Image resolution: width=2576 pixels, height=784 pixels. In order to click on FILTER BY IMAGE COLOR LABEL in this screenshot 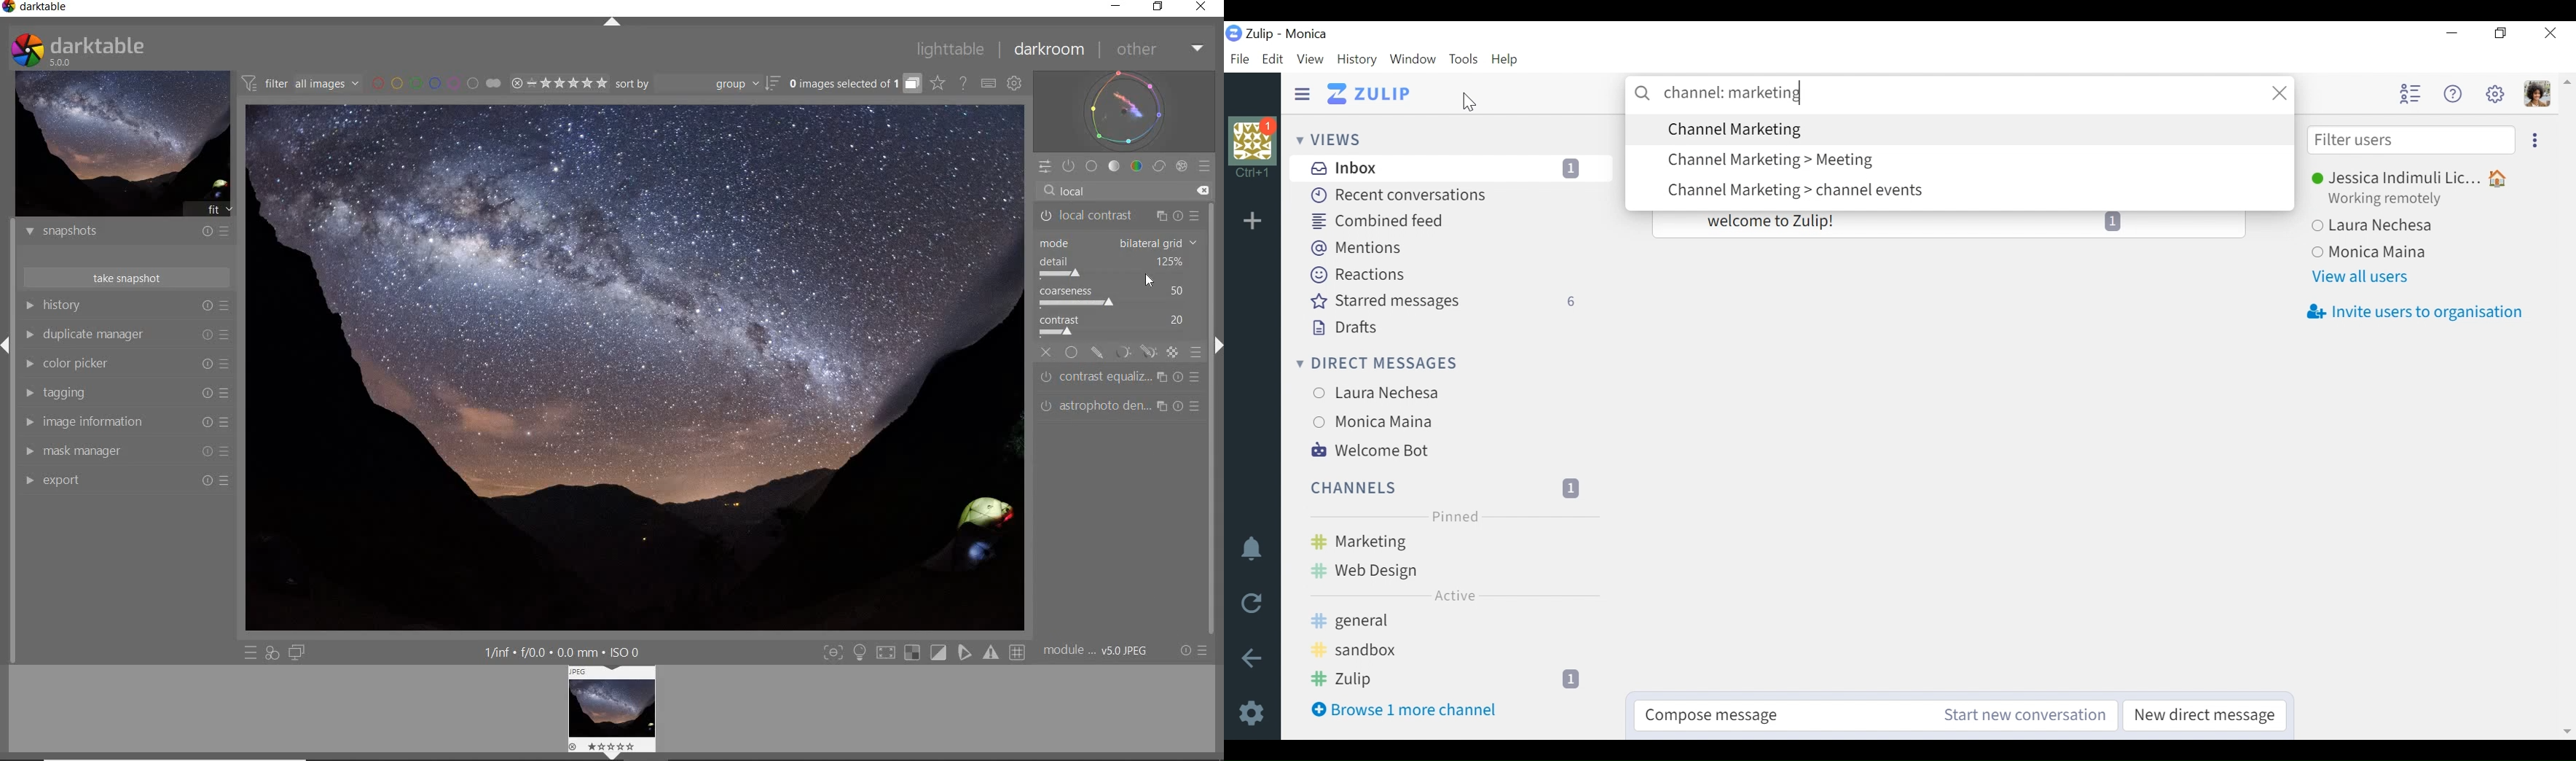, I will do `click(436, 83)`.